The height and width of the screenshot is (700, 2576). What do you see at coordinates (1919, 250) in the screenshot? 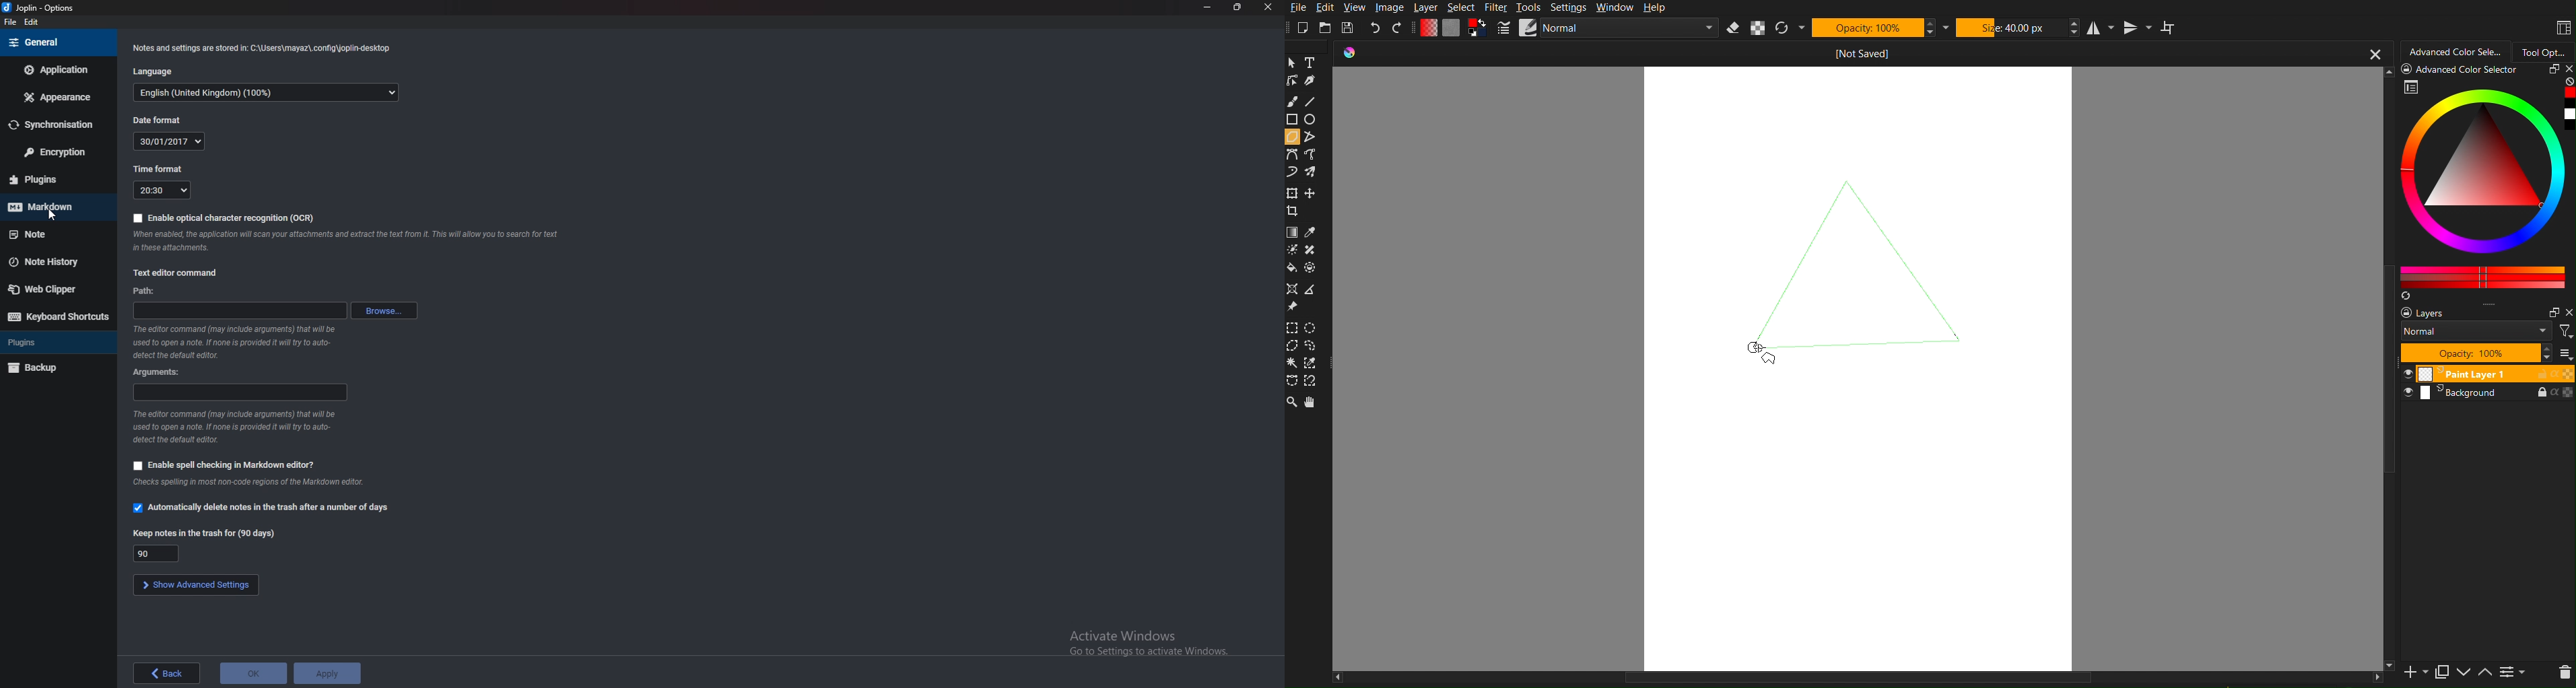
I see `Line 2` at bounding box center [1919, 250].